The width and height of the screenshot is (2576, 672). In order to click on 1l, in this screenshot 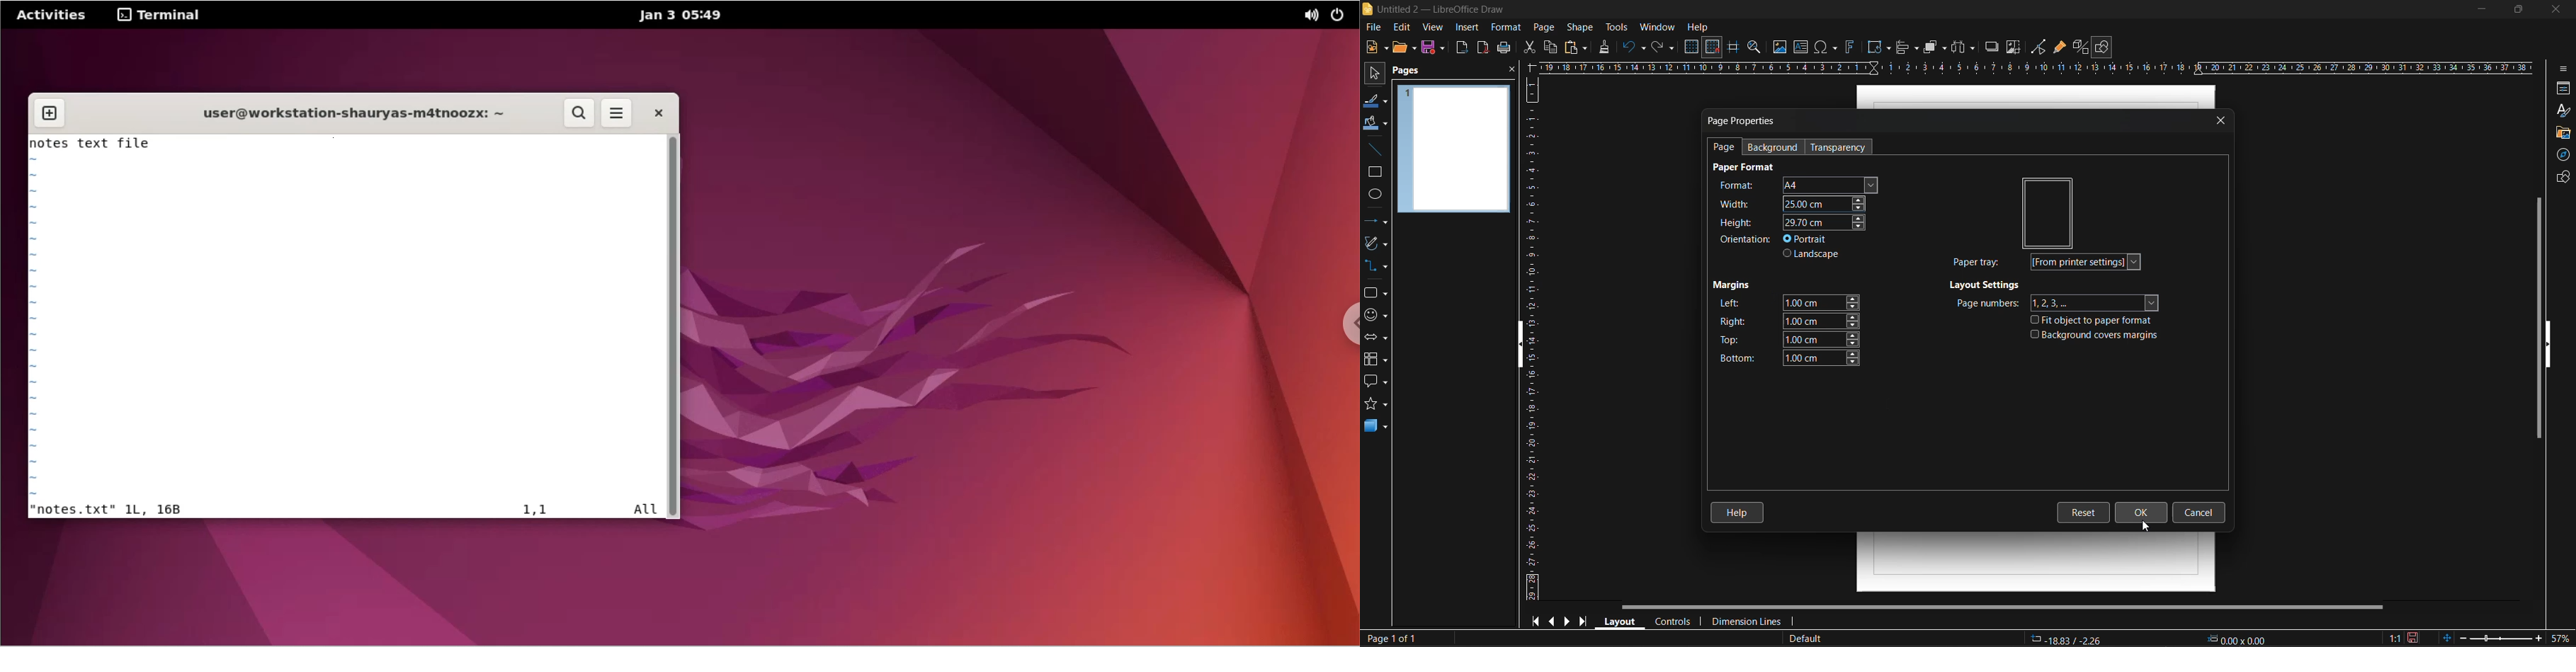, I will do `click(137, 510)`.